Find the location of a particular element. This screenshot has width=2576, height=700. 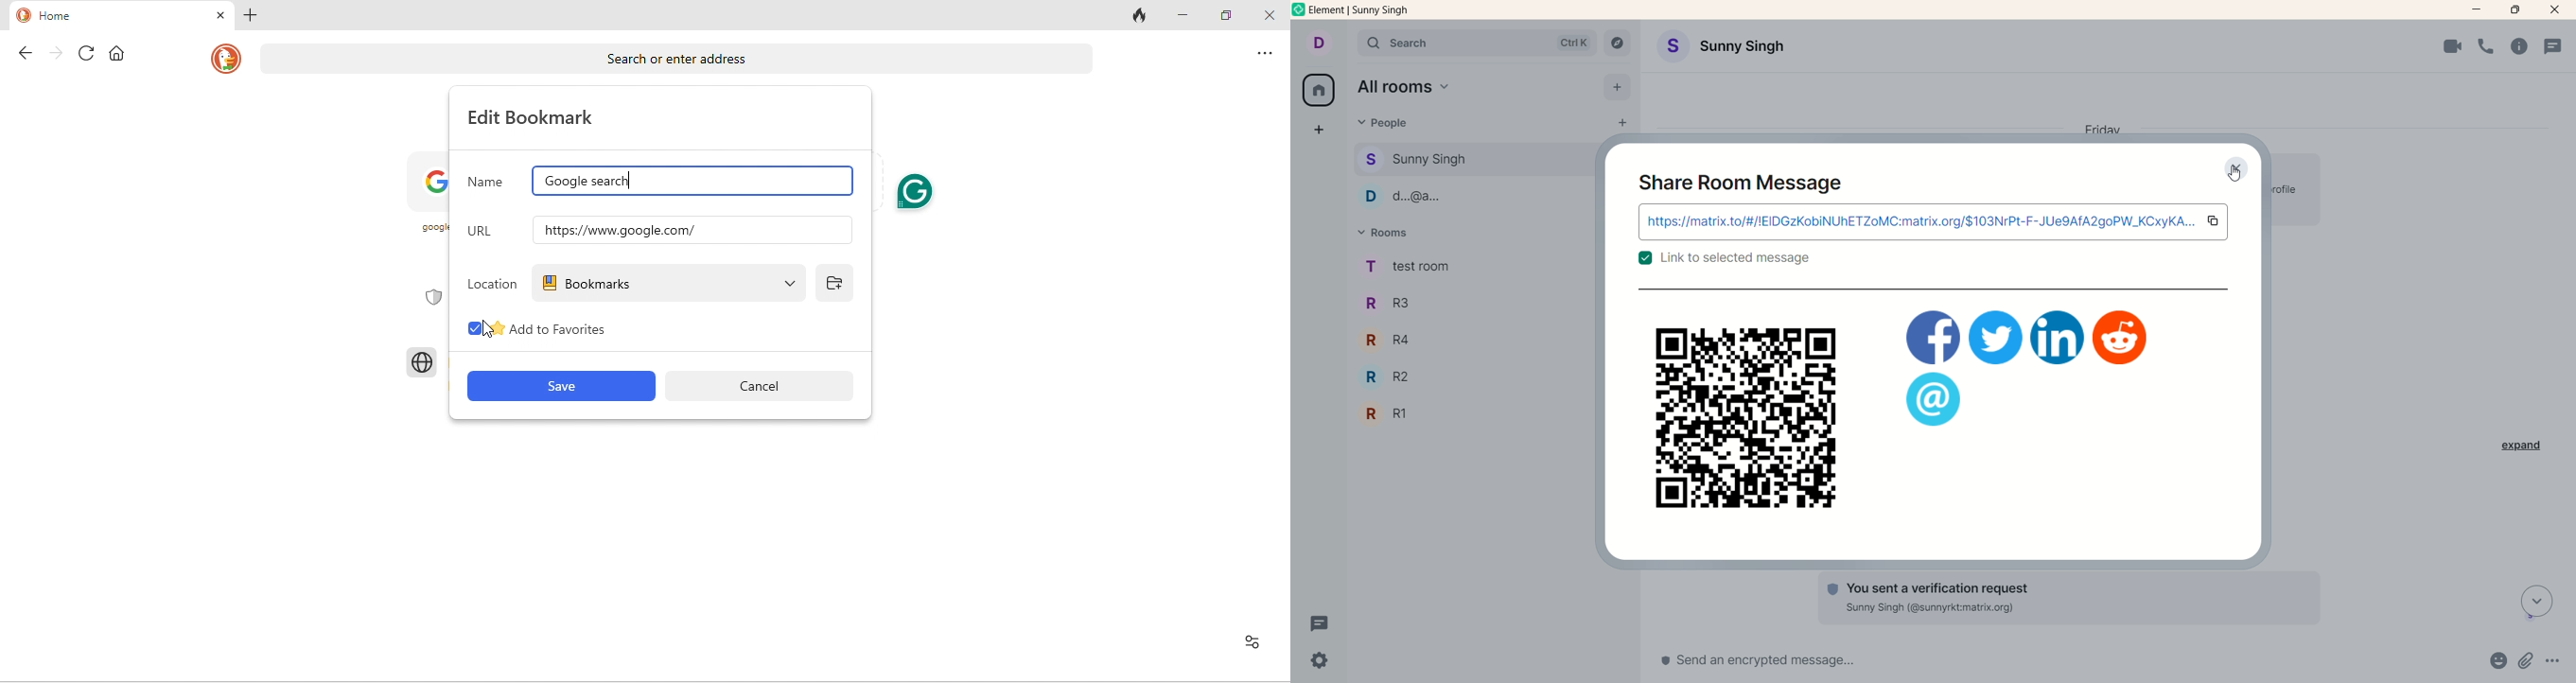

attachments is located at coordinates (2527, 662).